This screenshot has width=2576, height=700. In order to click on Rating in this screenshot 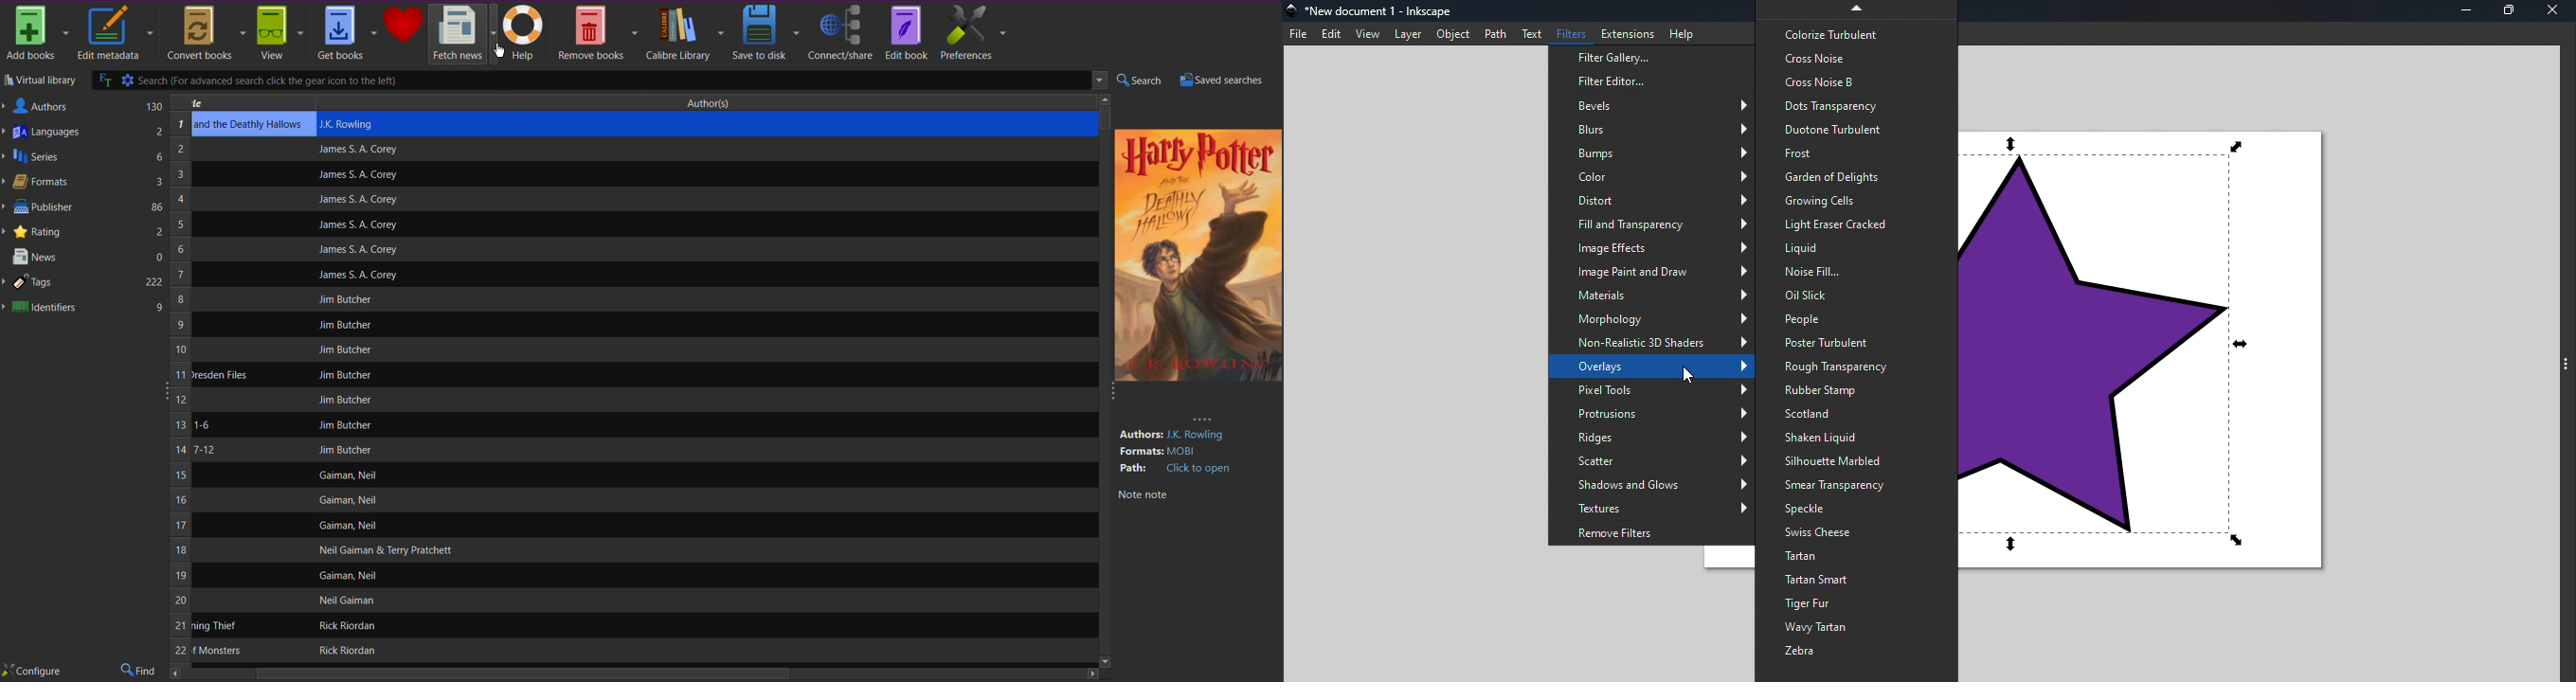, I will do `click(84, 231)`.